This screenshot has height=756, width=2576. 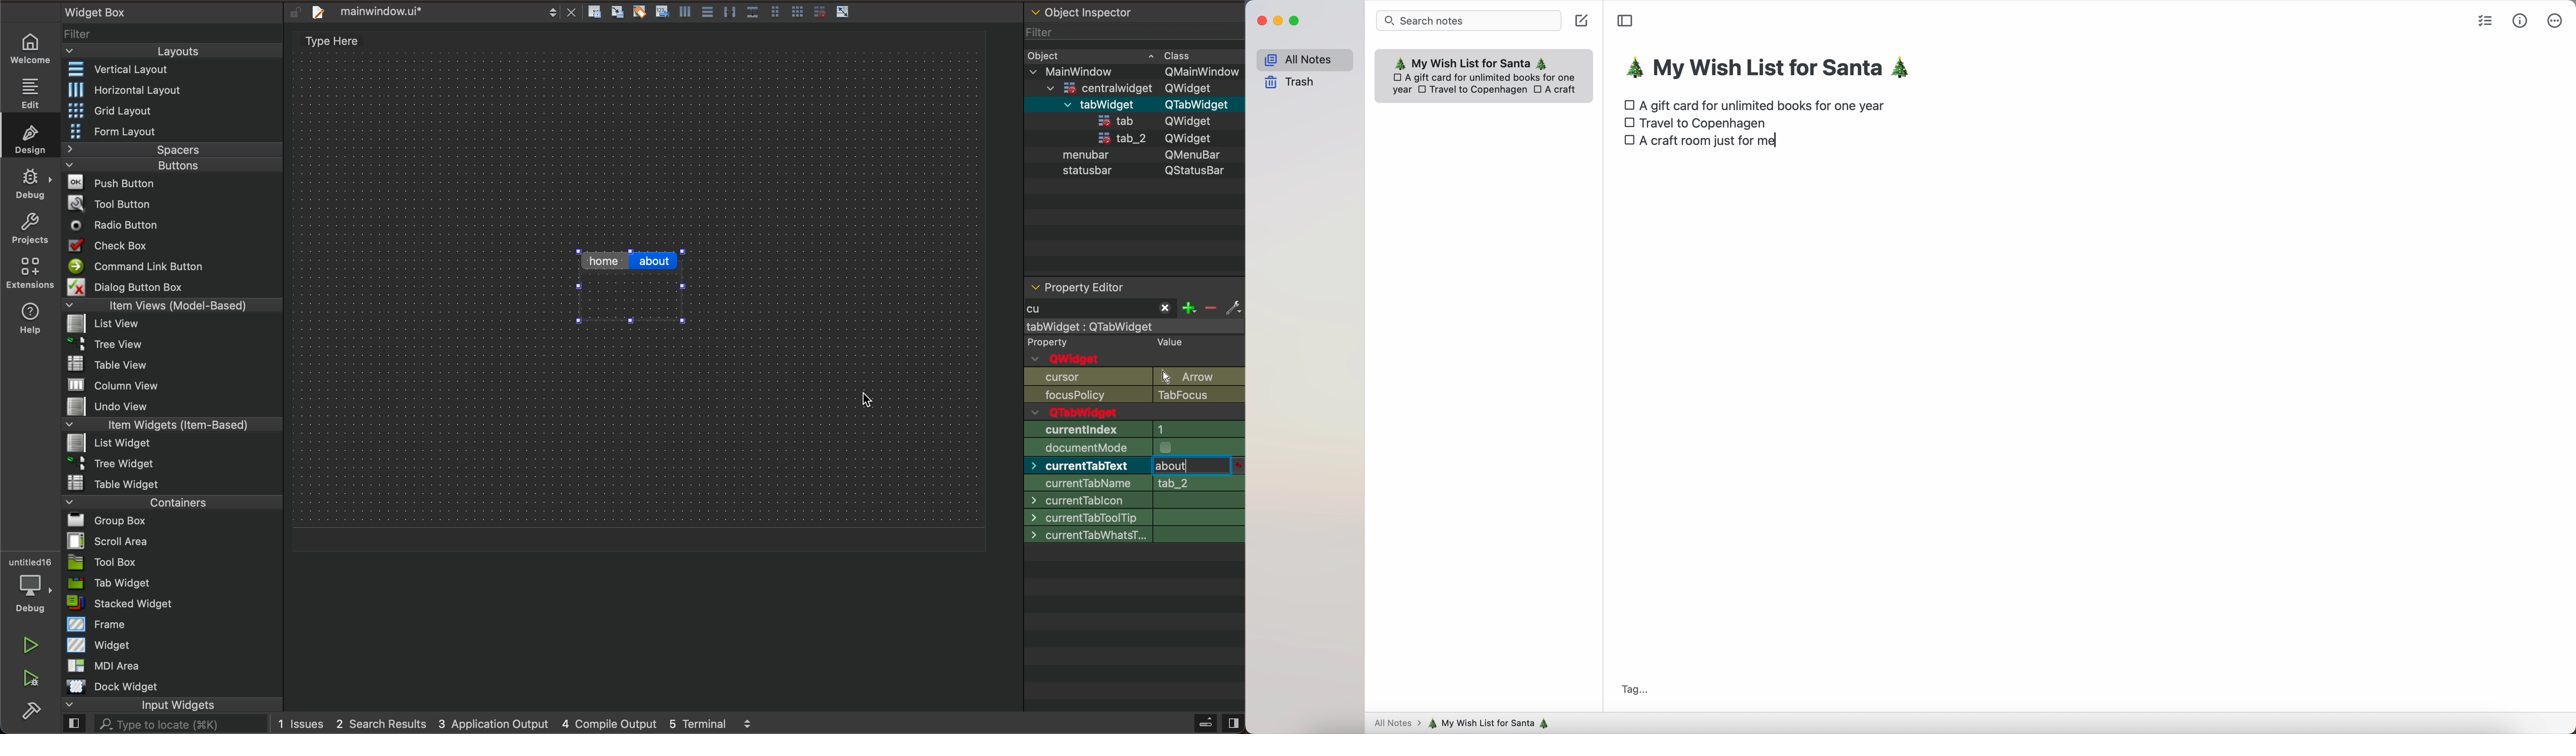 What do you see at coordinates (2521, 20) in the screenshot?
I see `metrics` at bounding box center [2521, 20].